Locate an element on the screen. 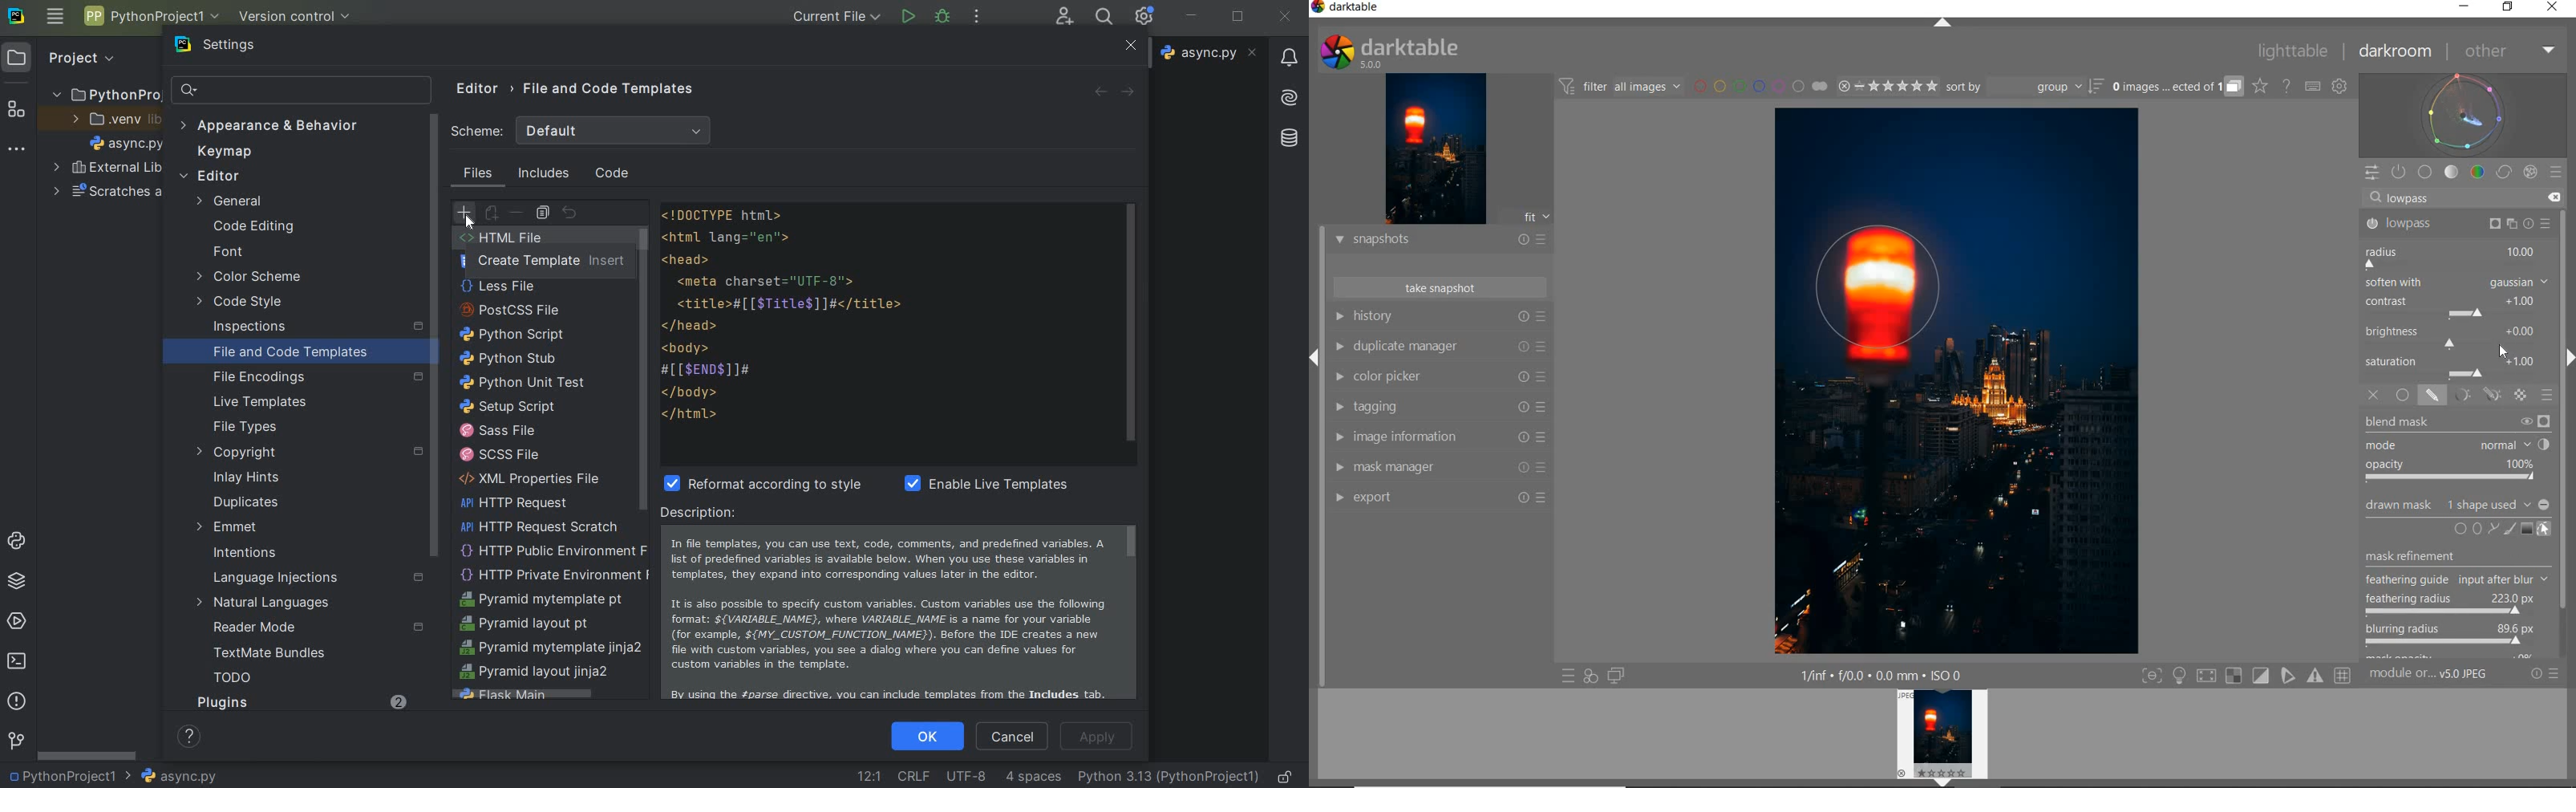  file name is located at coordinates (125, 140).